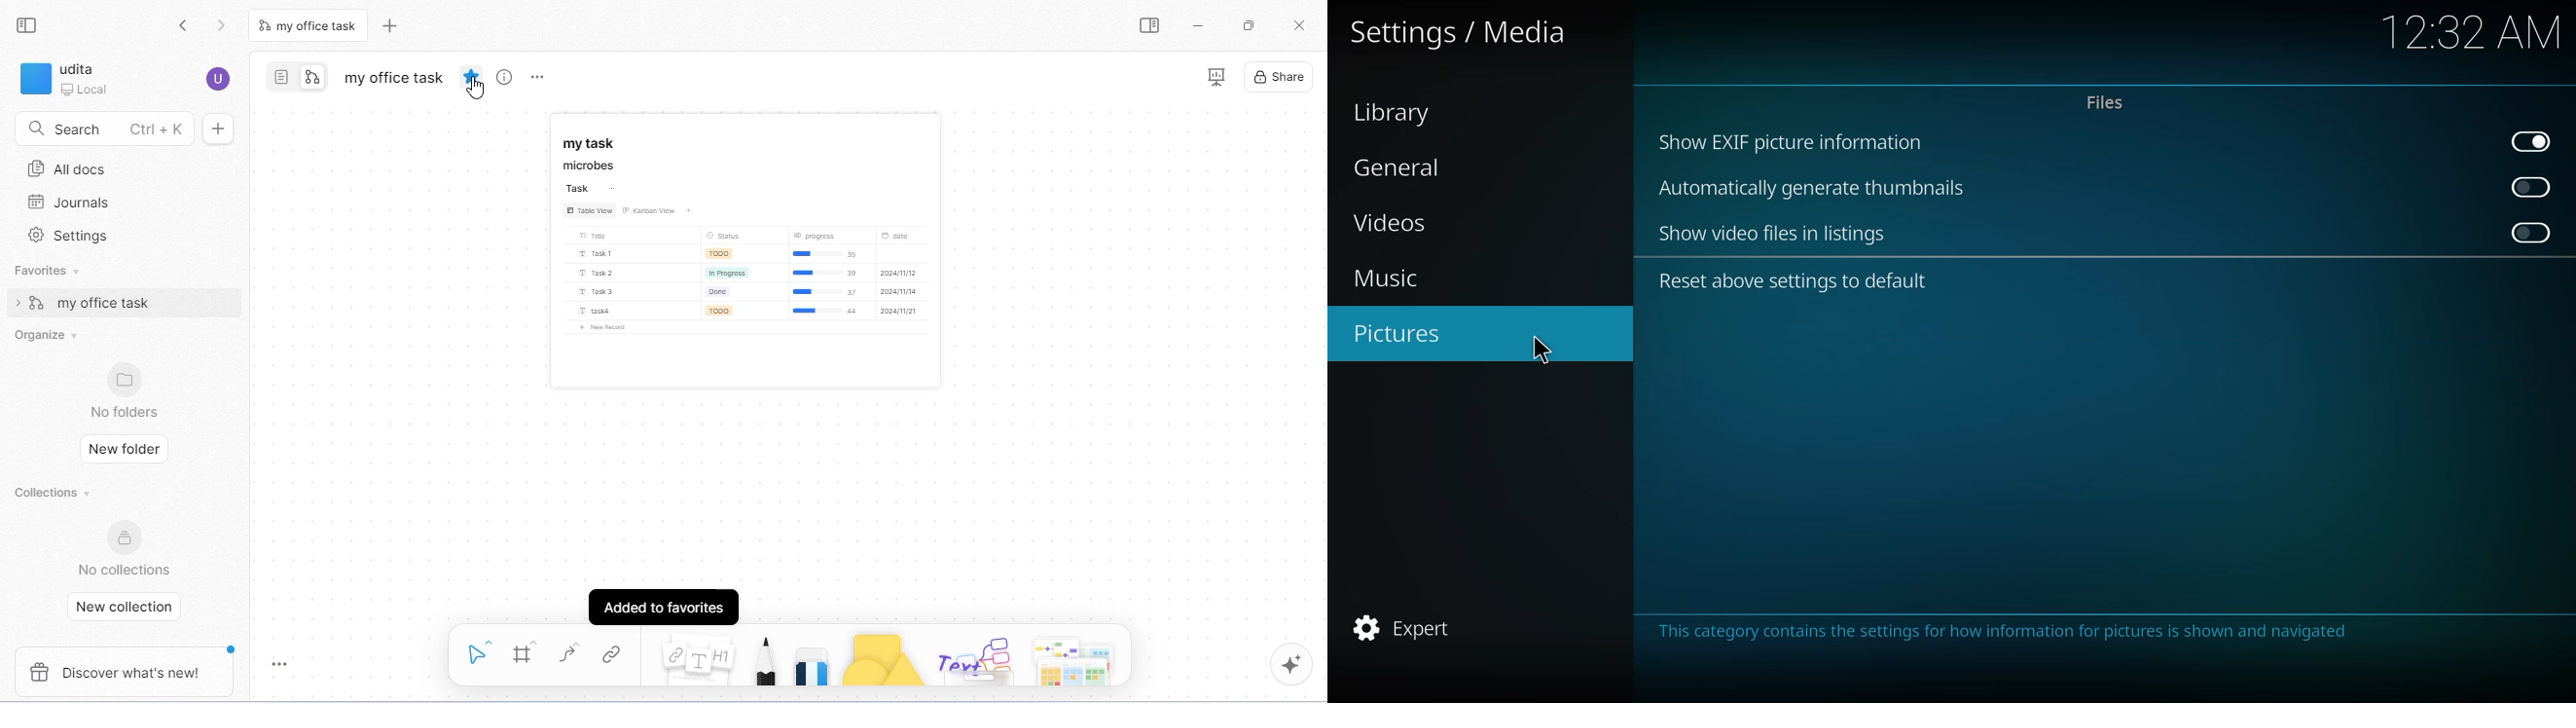 This screenshot has width=2576, height=728. I want to click on my office task is pinned and appeared at the top, so click(124, 303).